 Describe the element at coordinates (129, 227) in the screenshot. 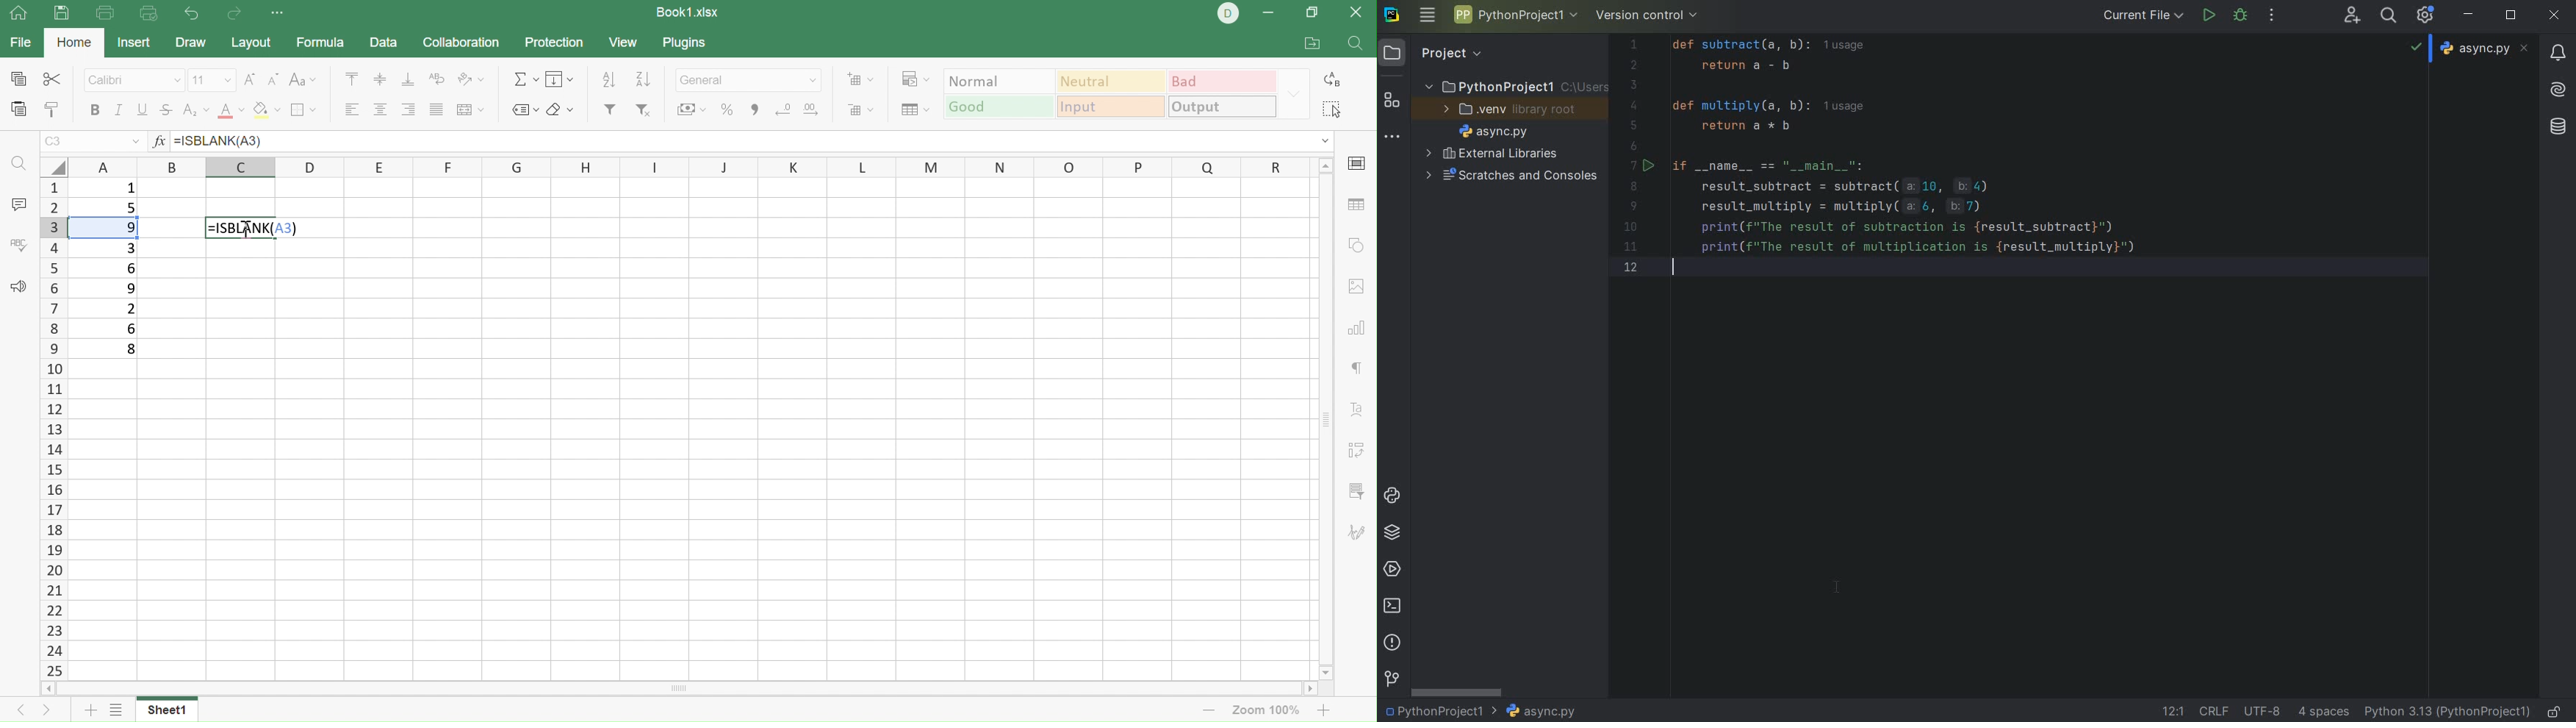

I see `9` at that location.